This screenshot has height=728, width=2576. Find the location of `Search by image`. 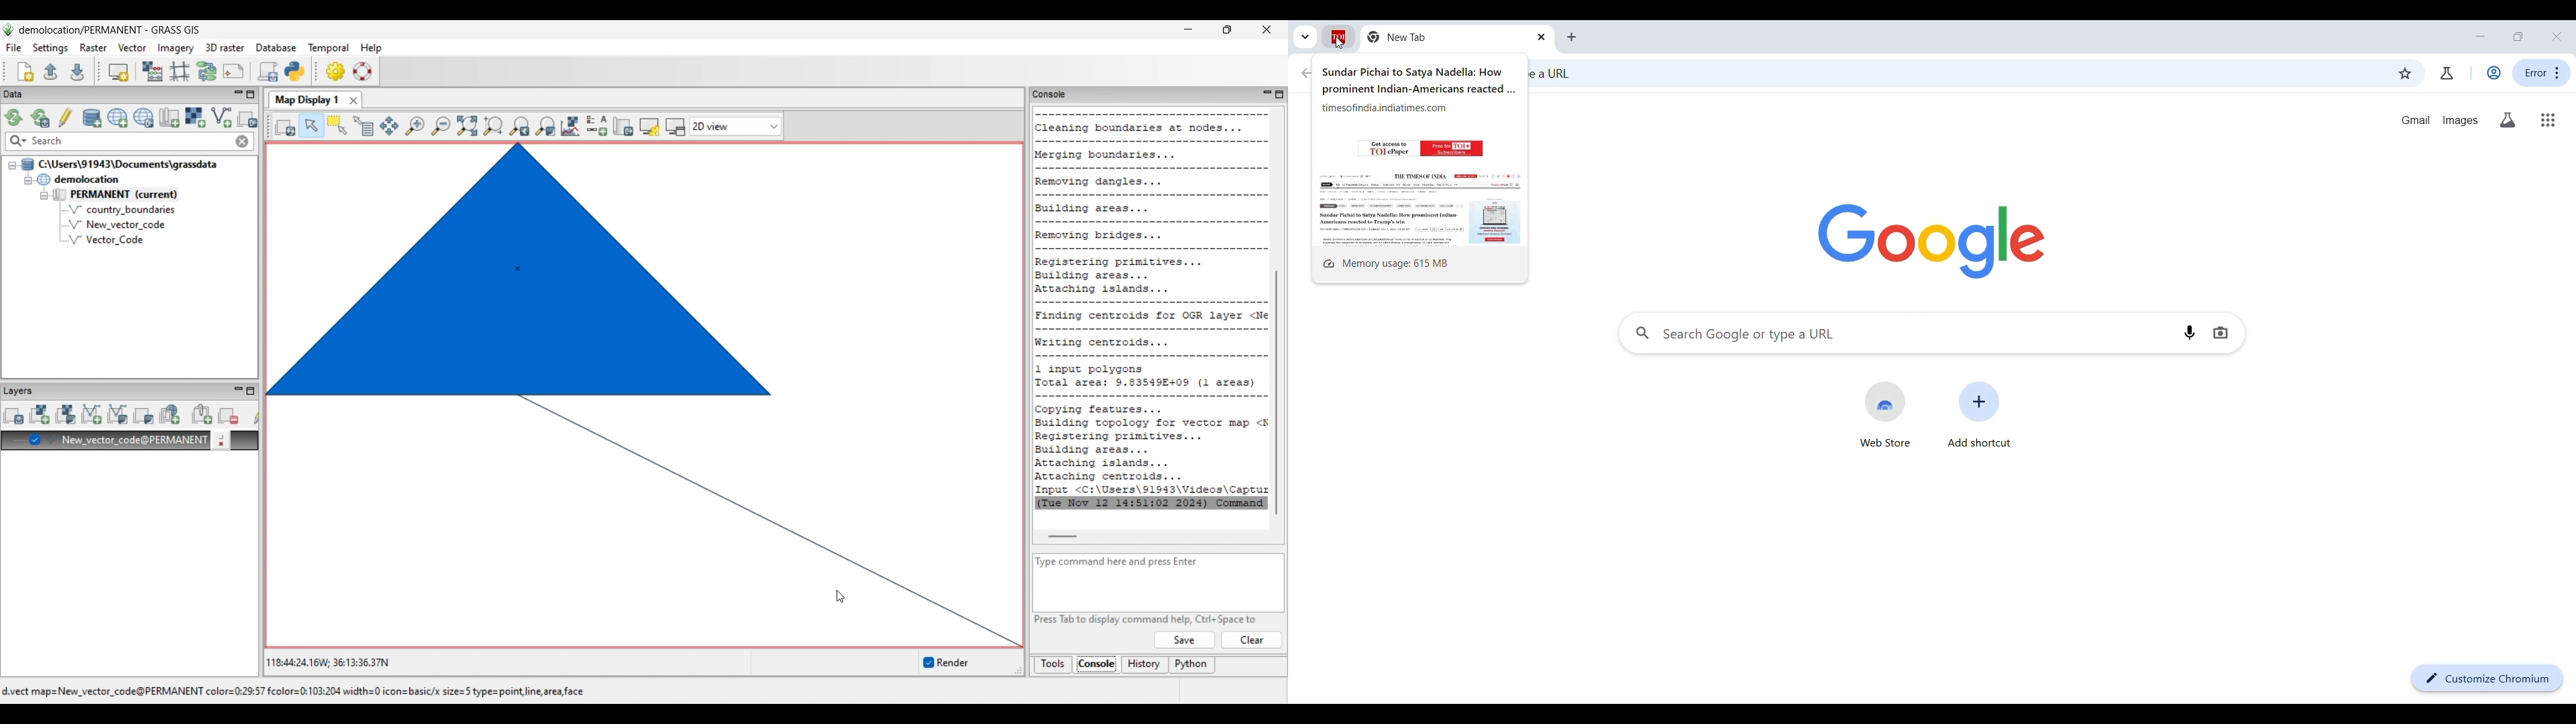

Search by image is located at coordinates (2220, 333).